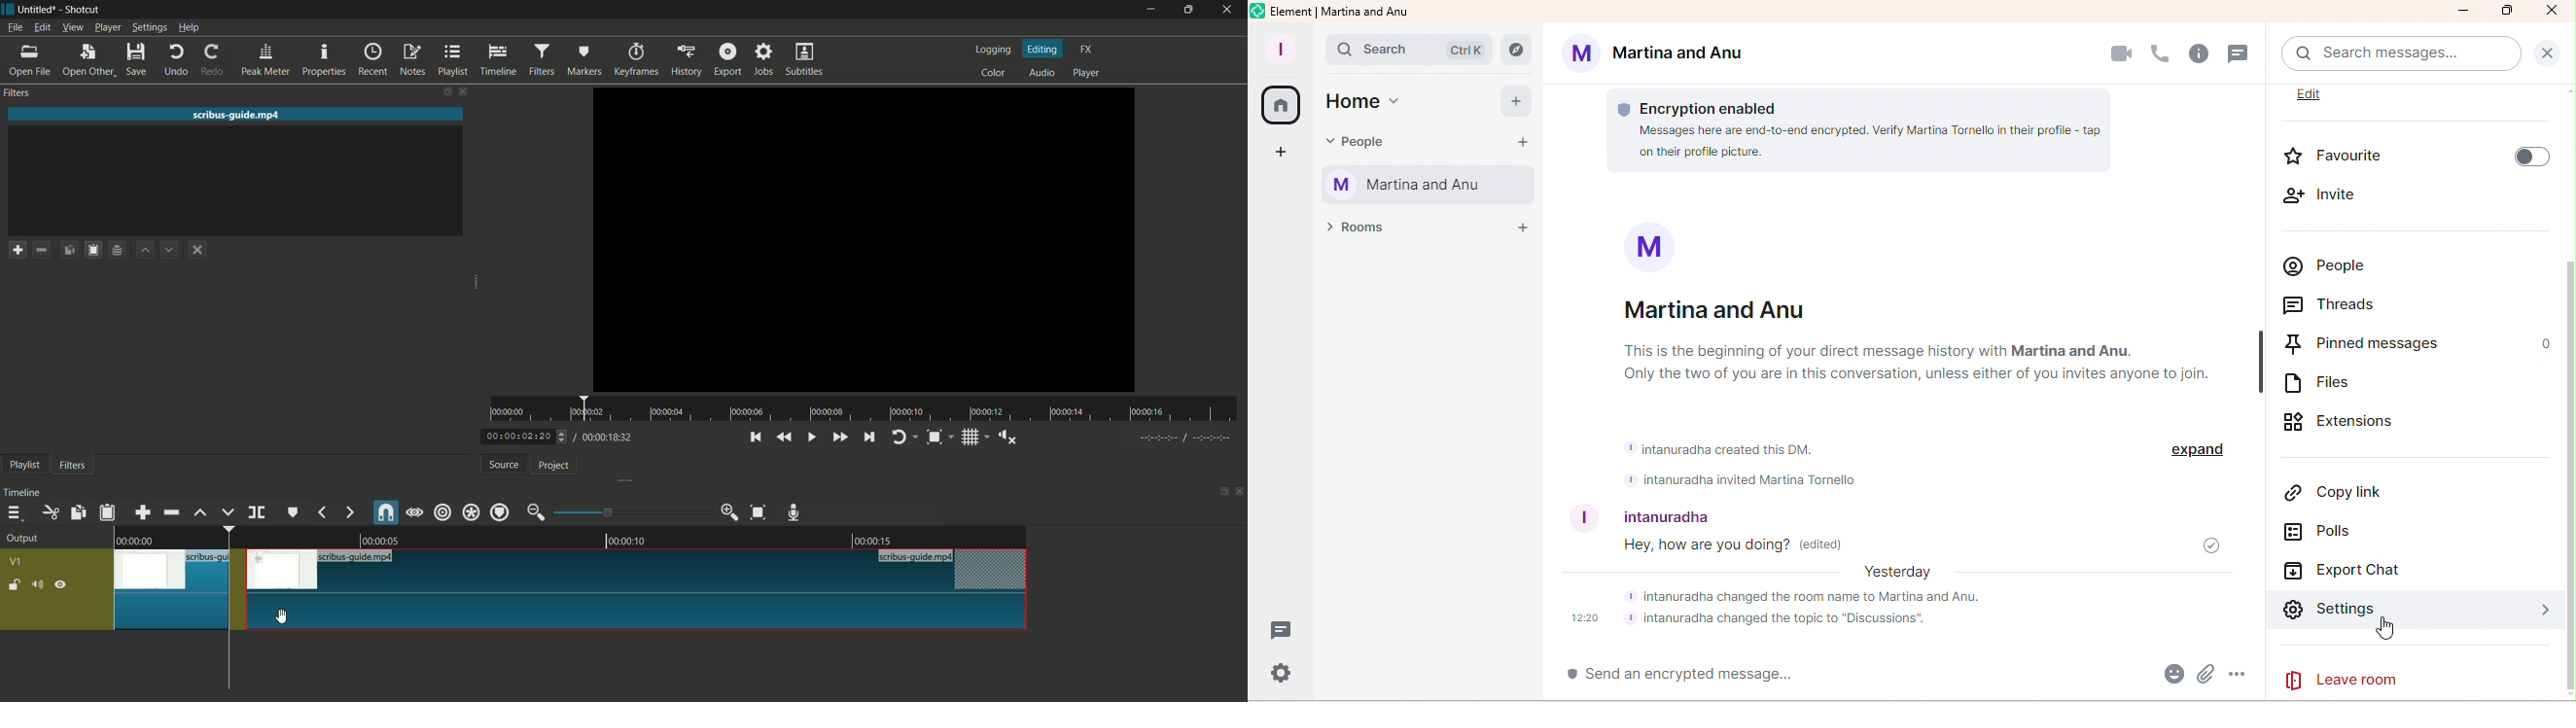 The width and height of the screenshot is (2576, 728). Describe the element at coordinates (1281, 676) in the screenshot. I see `Quick settings` at that location.